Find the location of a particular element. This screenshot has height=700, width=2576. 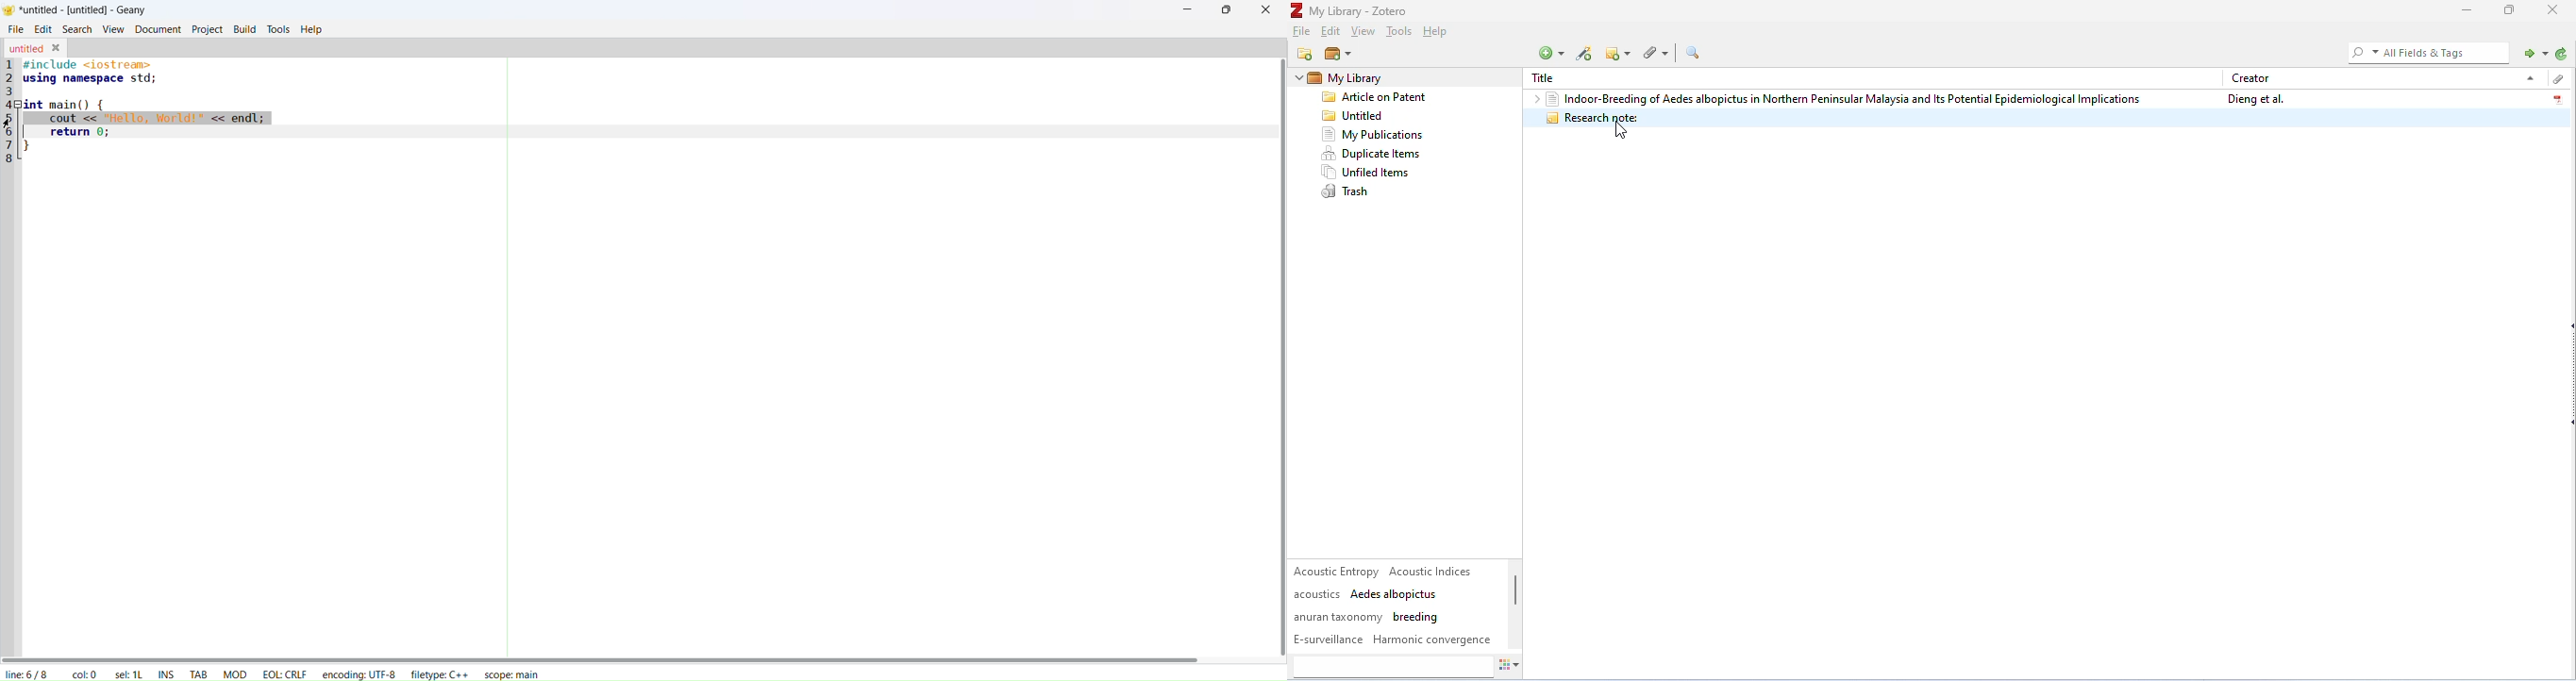

title is located at coordinates (1351, 10).